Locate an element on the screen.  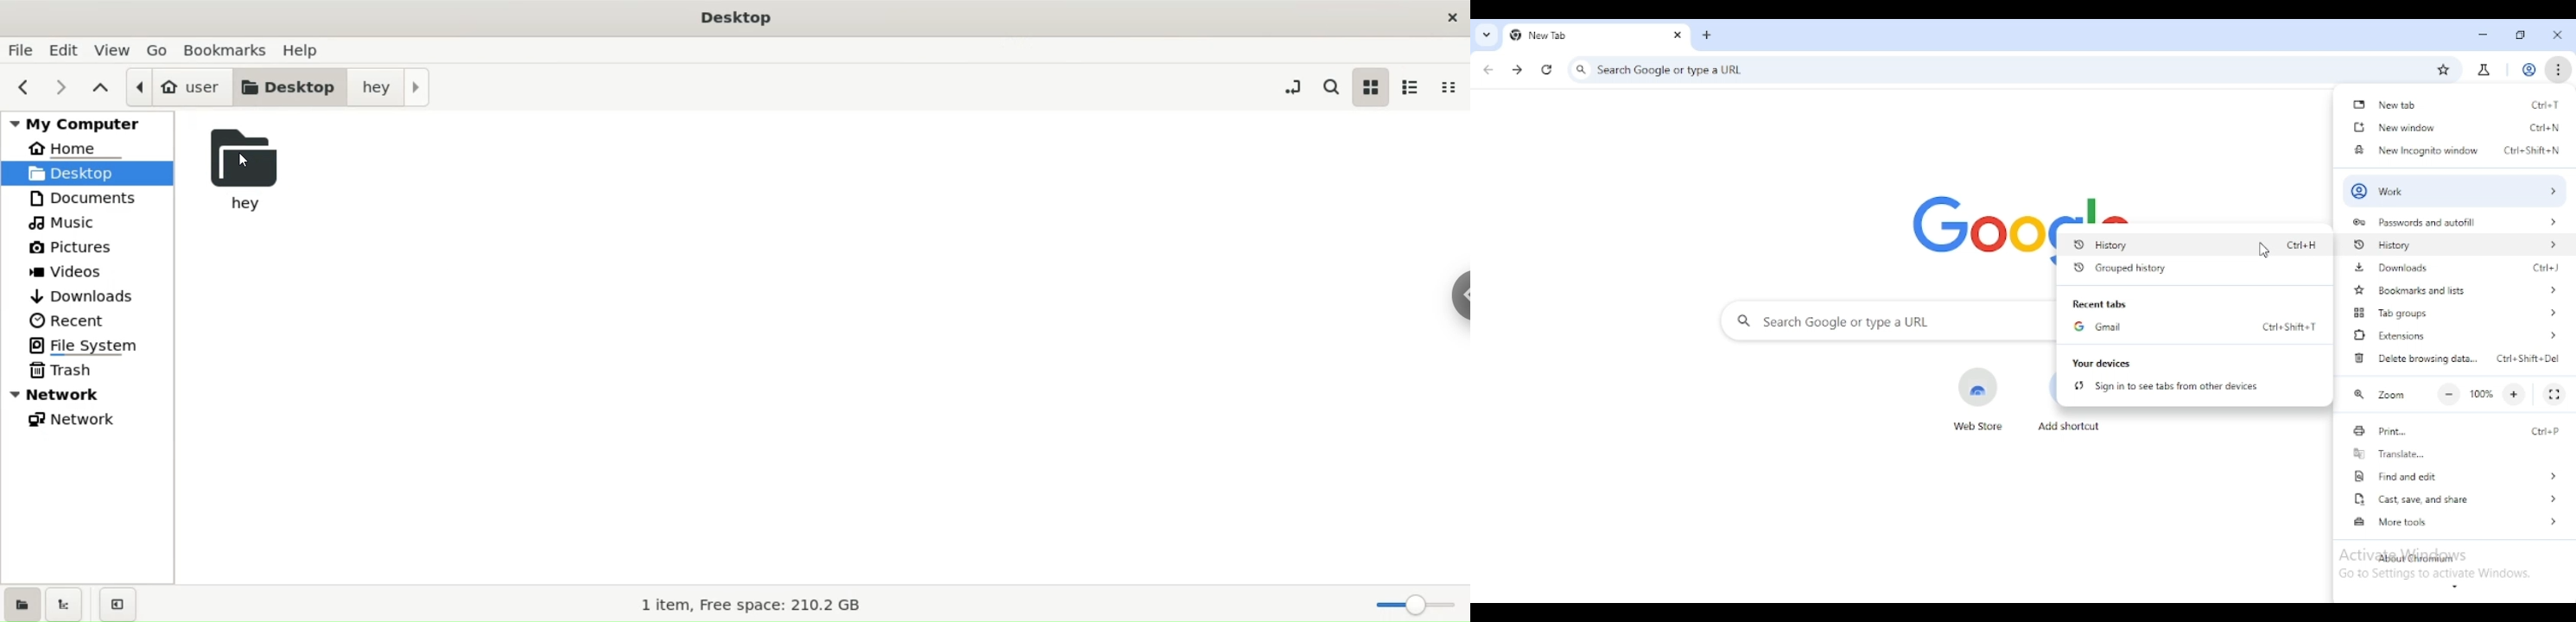
network is located at coordinates (89, 420).